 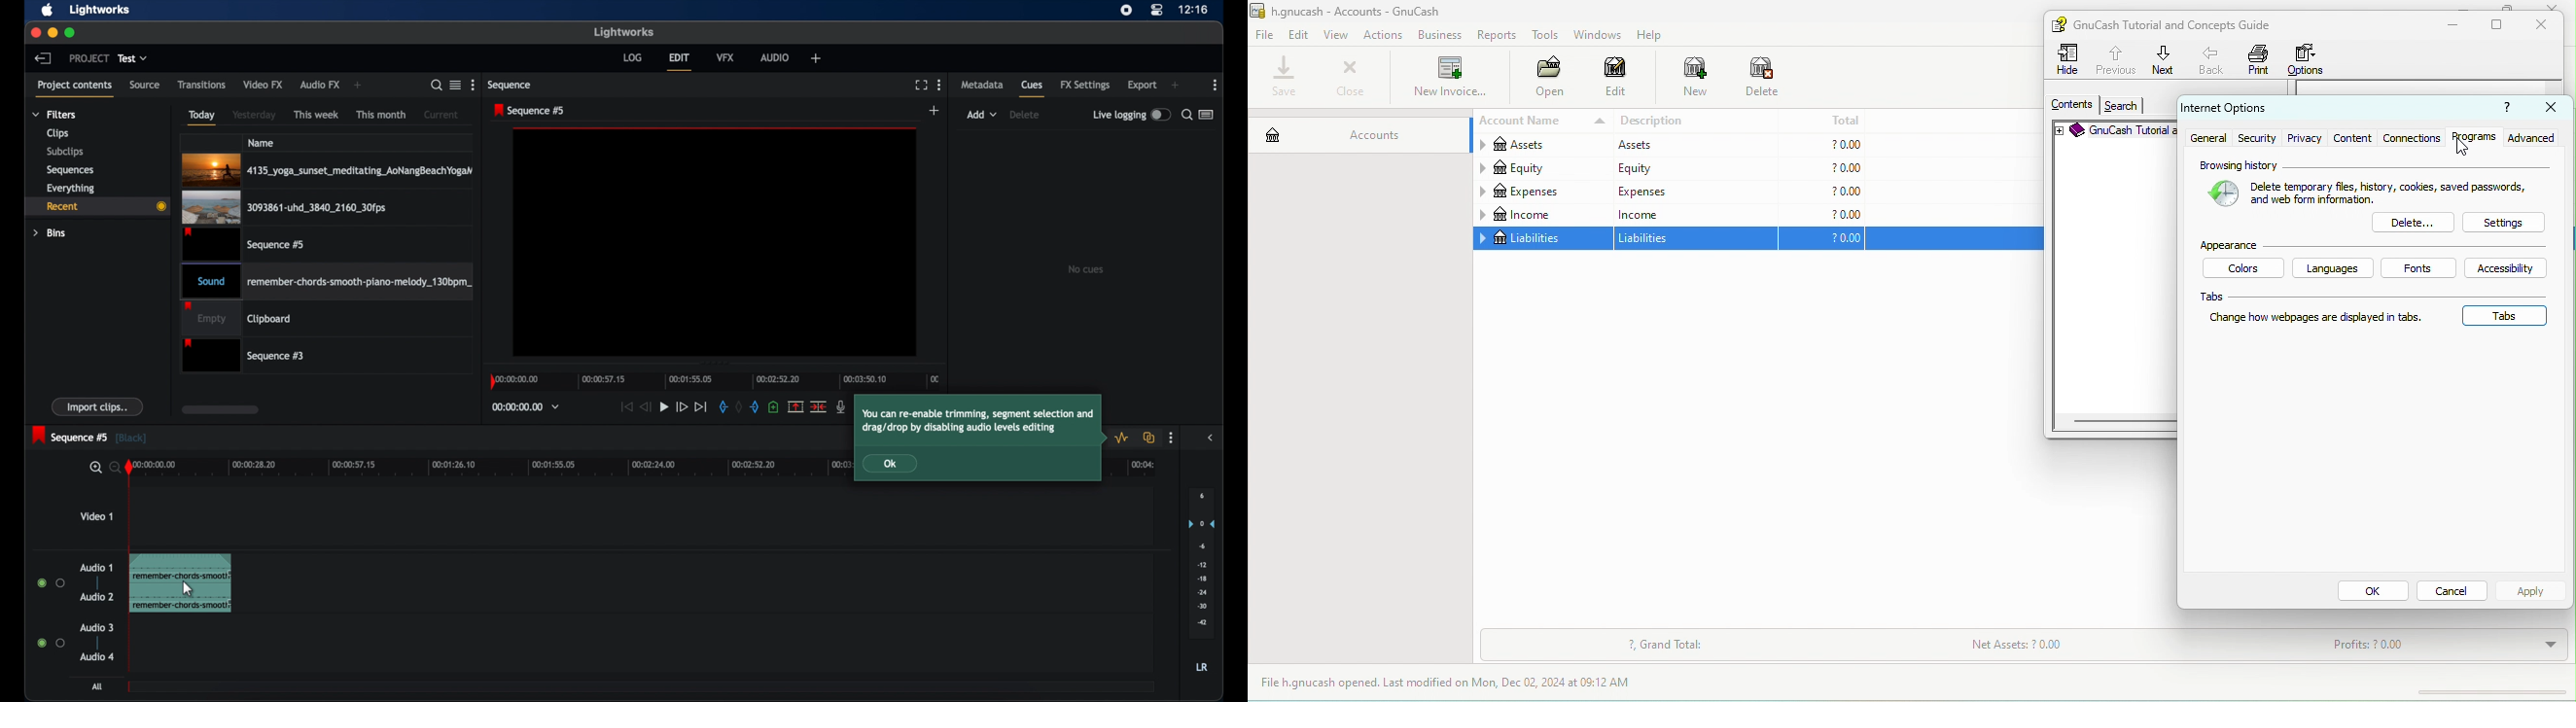 What do you see at coordinates (774, 407) in the screenshot?
I see `add a cue at current position` at bounding box center [774, 407].